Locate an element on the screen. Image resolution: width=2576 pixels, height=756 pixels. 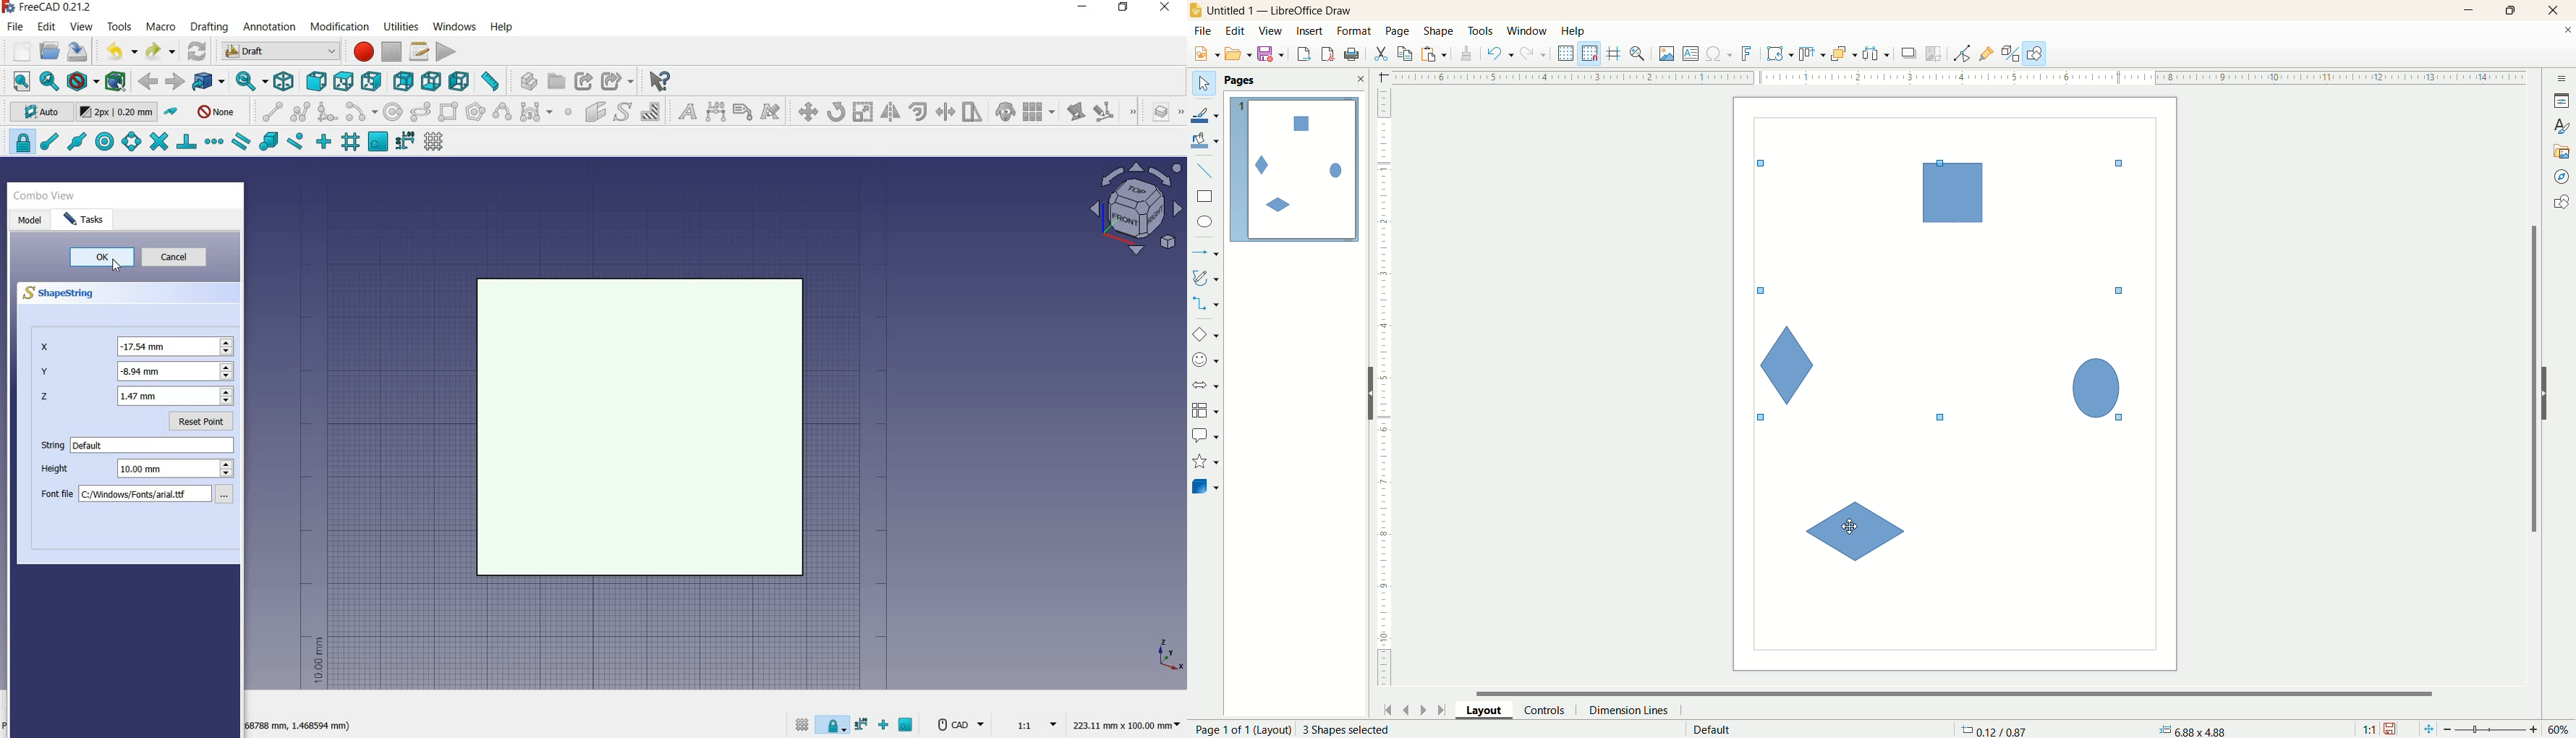
snap working plane is located at coordinates (377, 142).